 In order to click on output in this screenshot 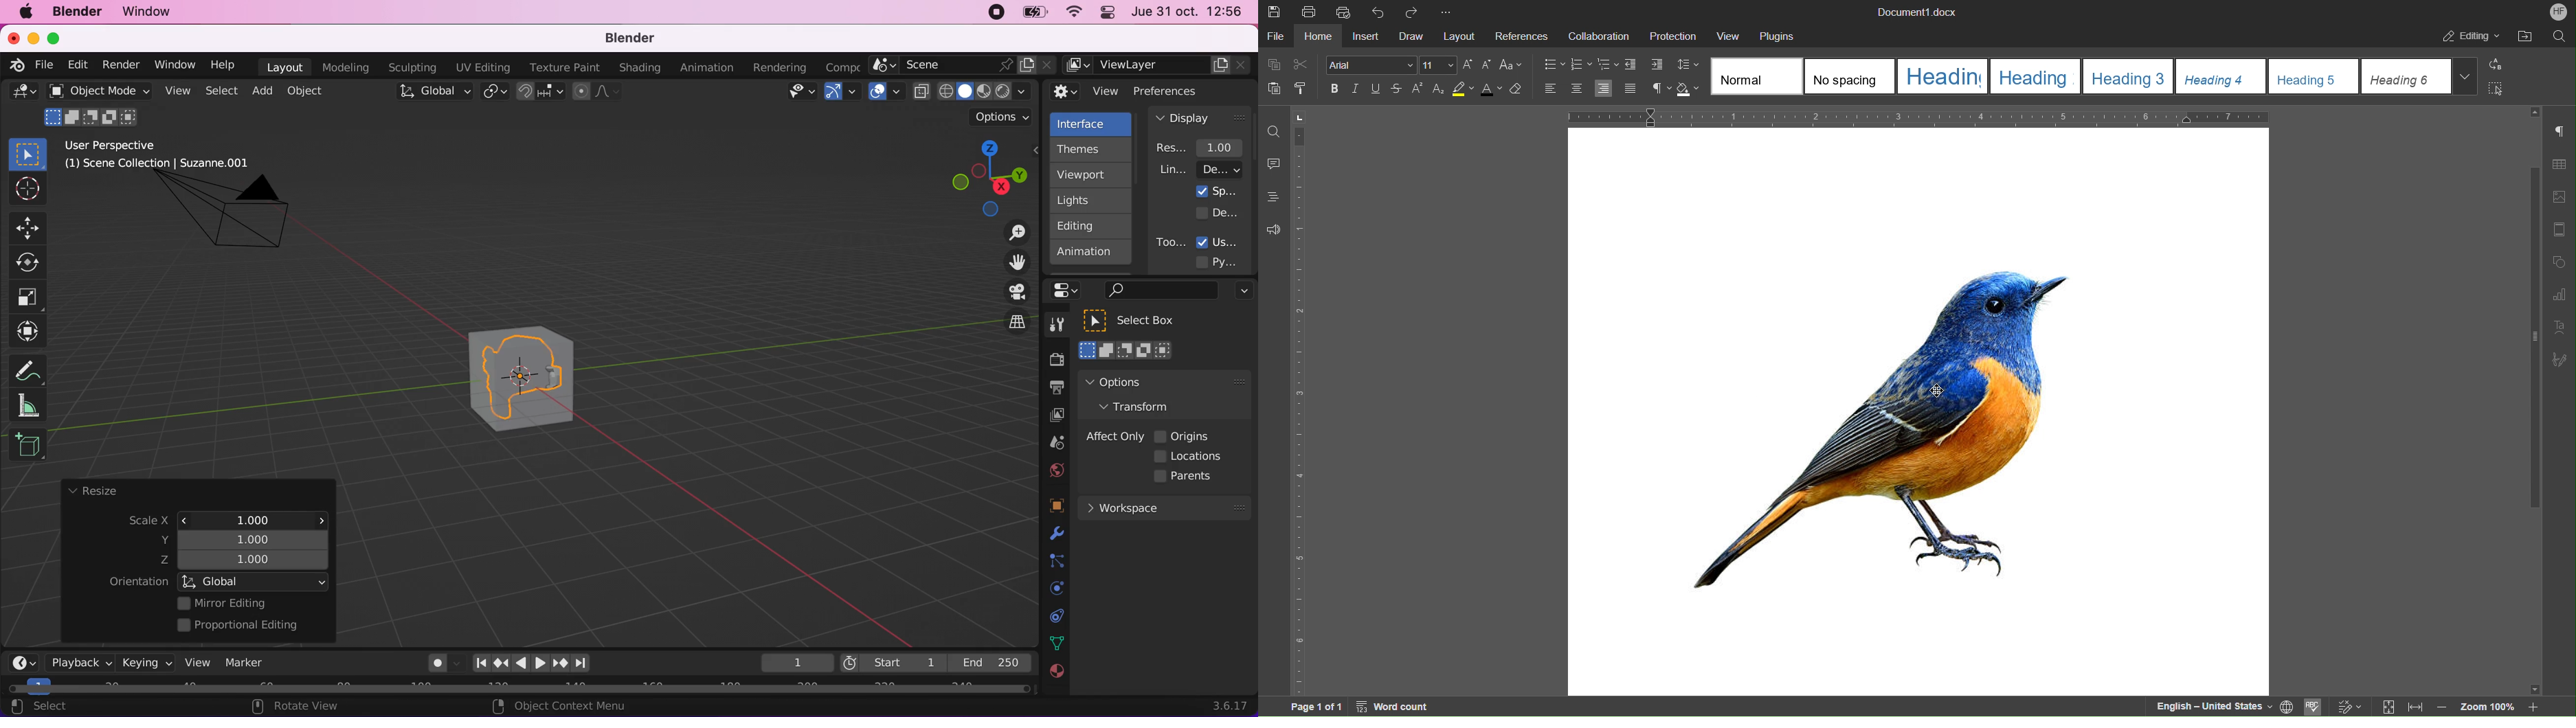, I will do `click(1051, 389)`.